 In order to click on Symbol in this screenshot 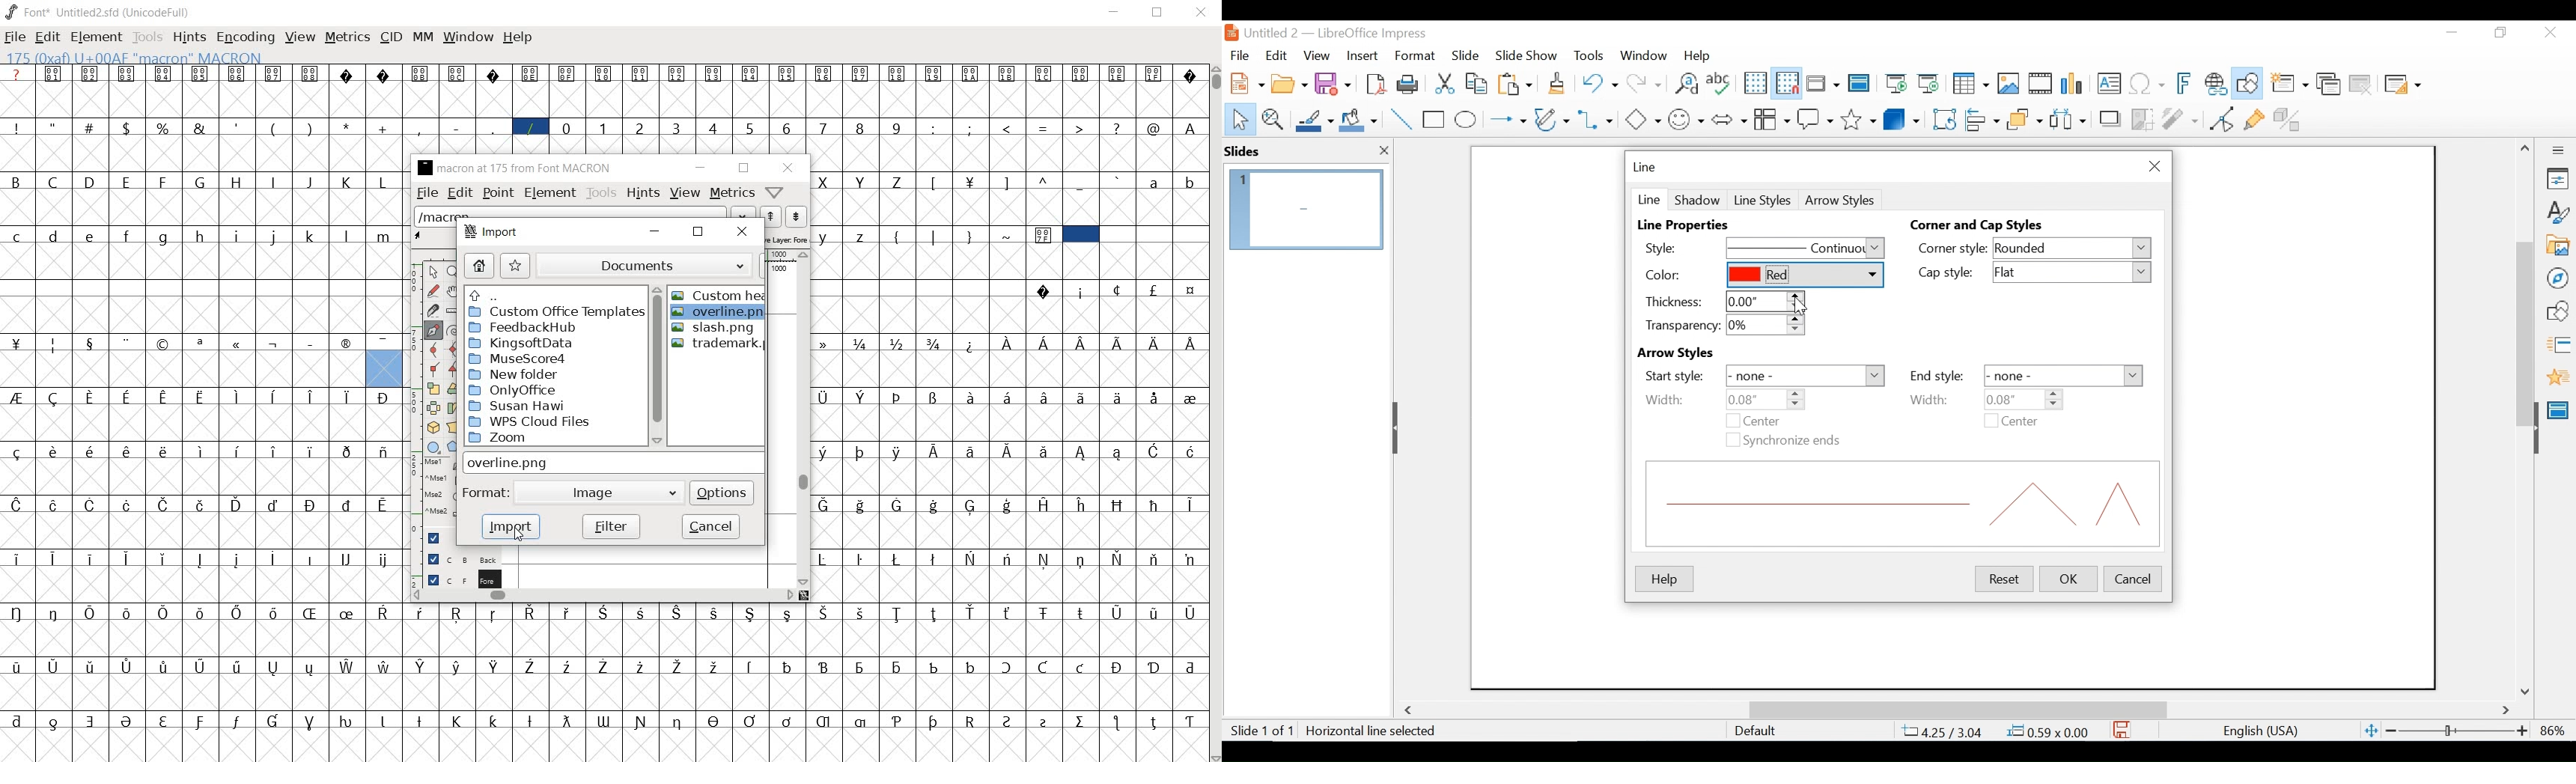, I will do `click(497, 667)`.